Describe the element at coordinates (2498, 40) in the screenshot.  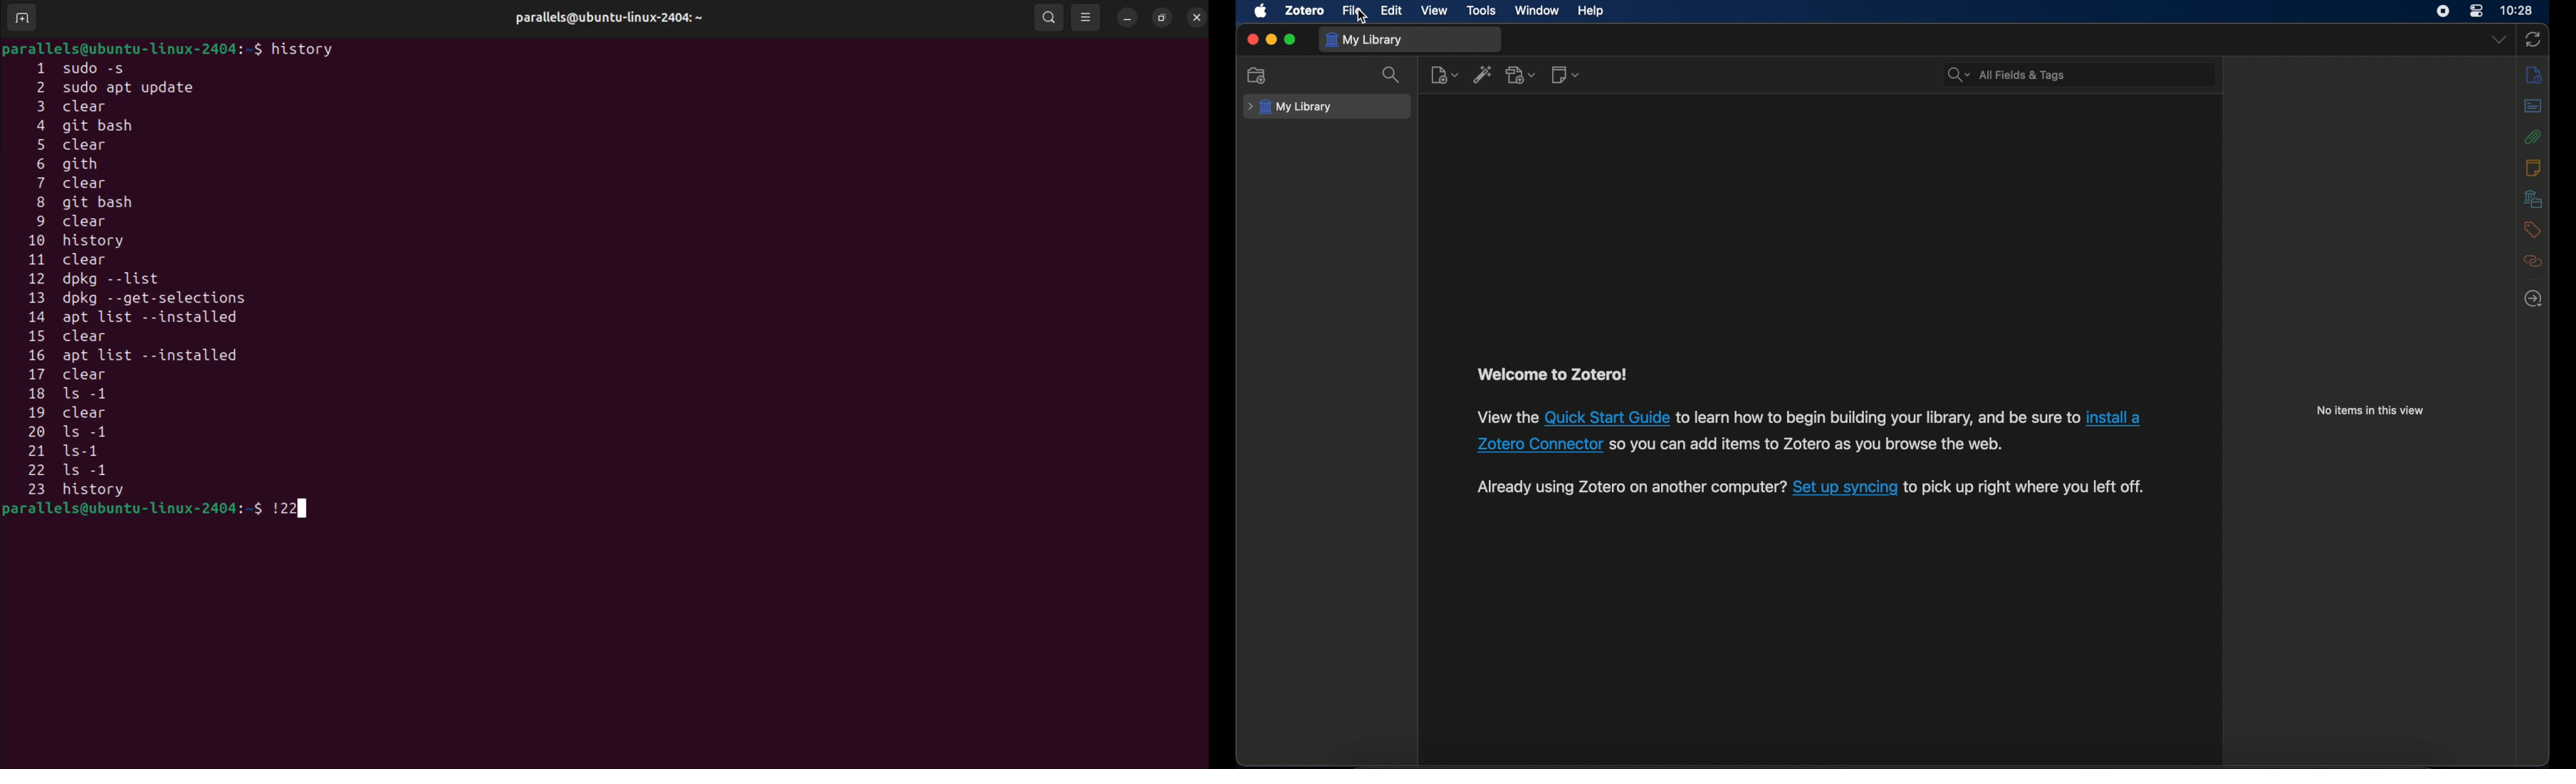
I see `dropdown` at that location.